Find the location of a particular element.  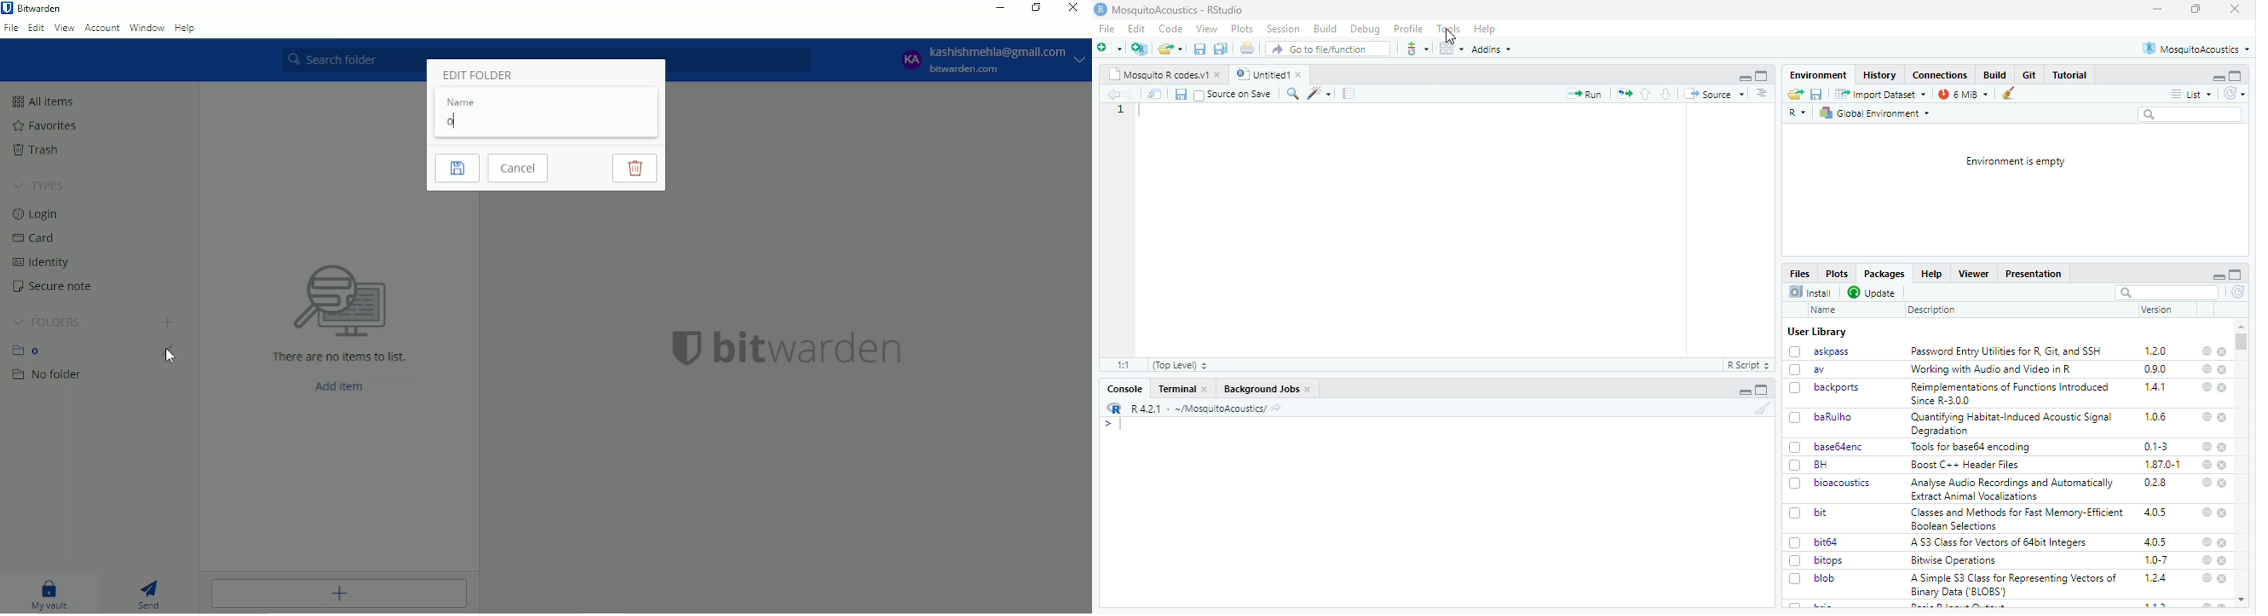

405 is located at coordinates (2157, 542).